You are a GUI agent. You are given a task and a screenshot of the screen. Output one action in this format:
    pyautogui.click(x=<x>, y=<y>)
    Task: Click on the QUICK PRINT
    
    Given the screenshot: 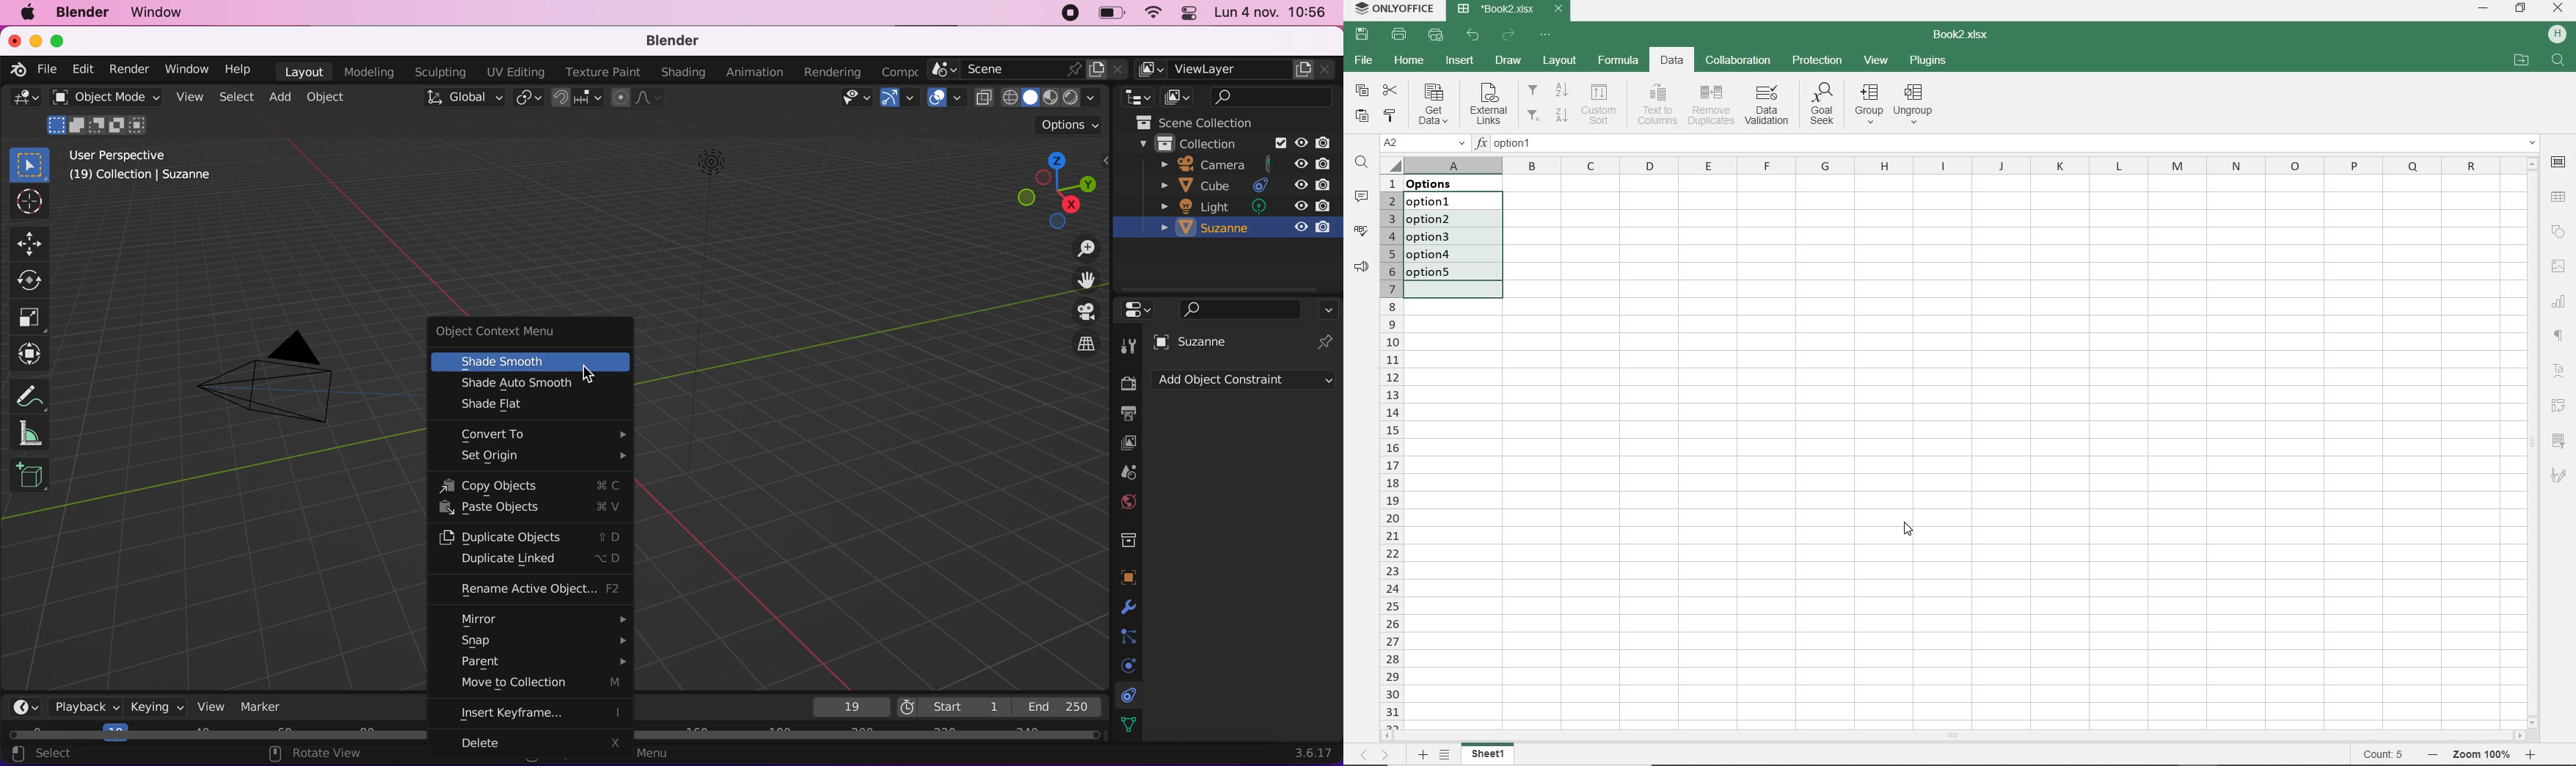 What is the action you would take?
    pyautogui.click(x=1436, y=35)
    